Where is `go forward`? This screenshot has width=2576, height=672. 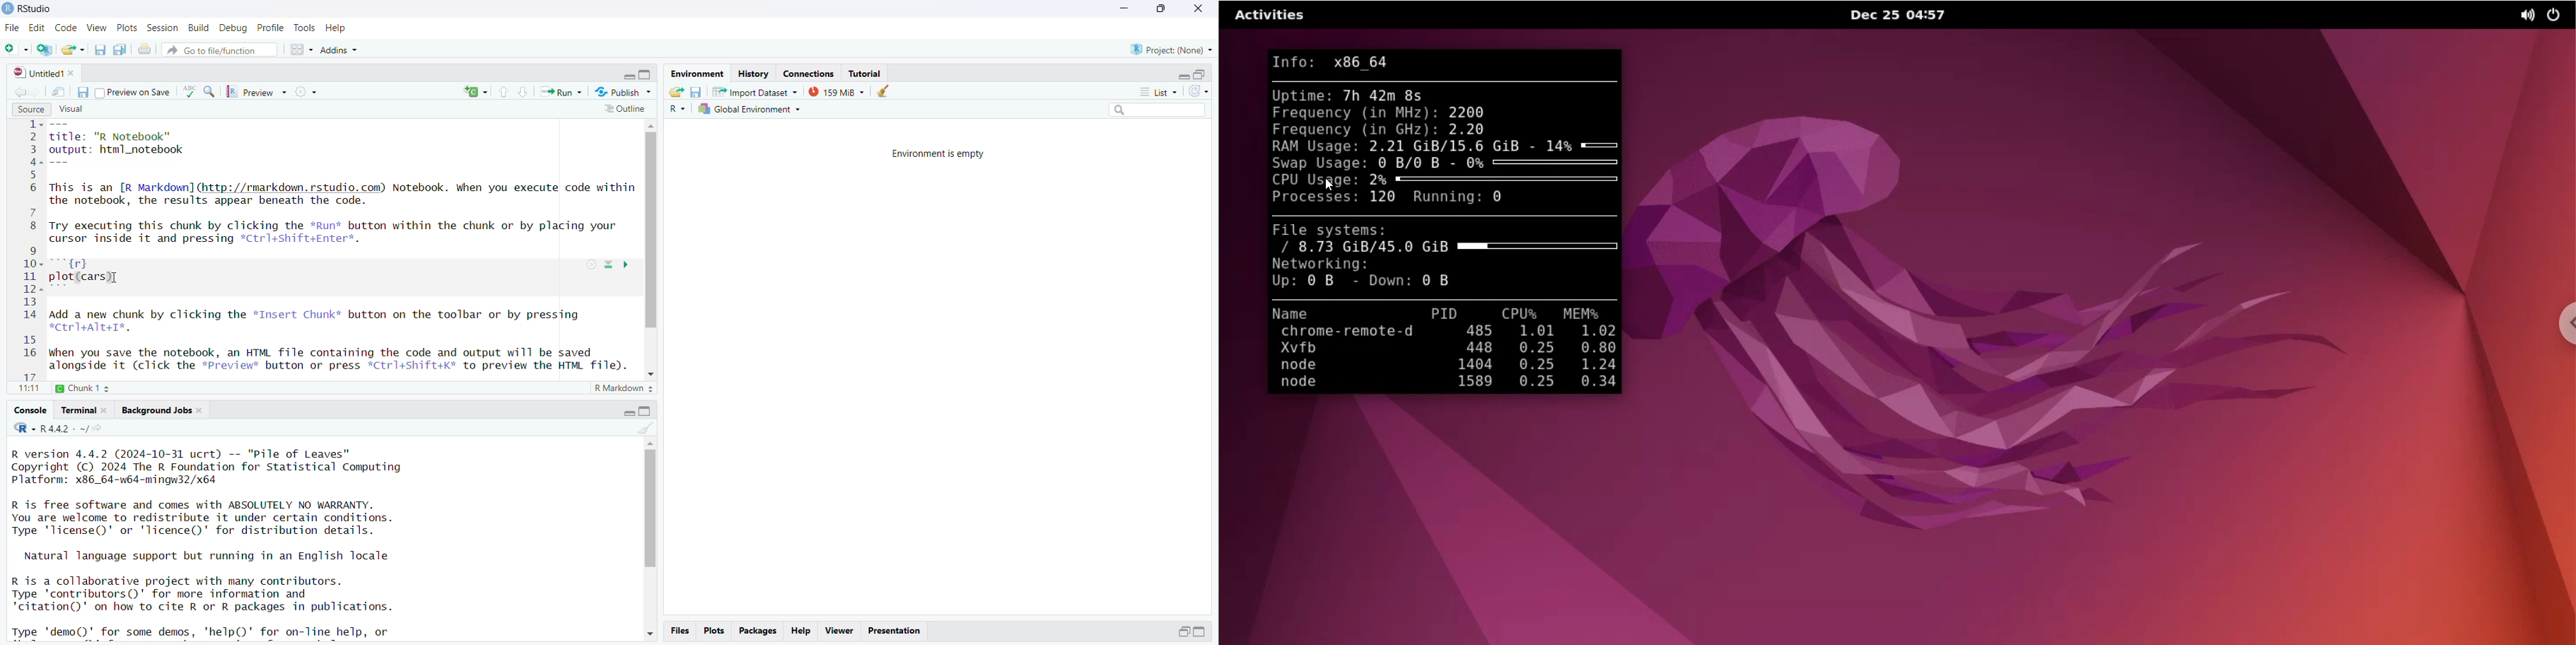 go forward is located at coordinates (37, 91).